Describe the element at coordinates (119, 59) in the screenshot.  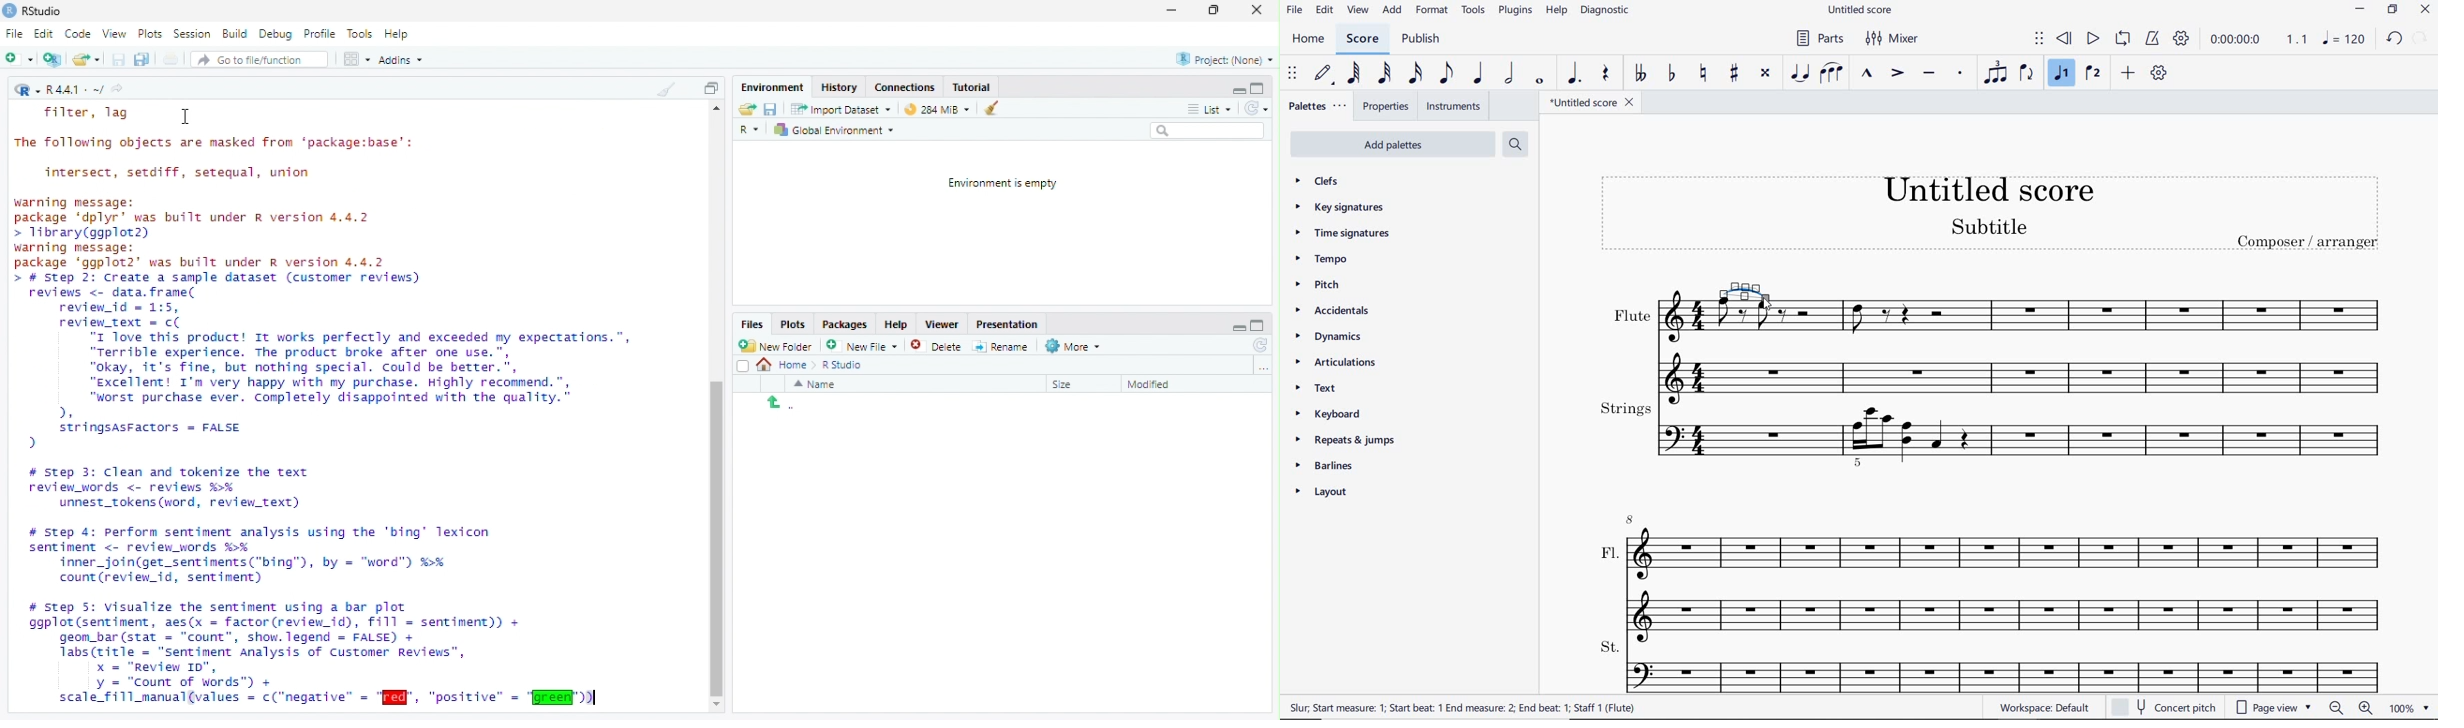
I see `Save` at that location.